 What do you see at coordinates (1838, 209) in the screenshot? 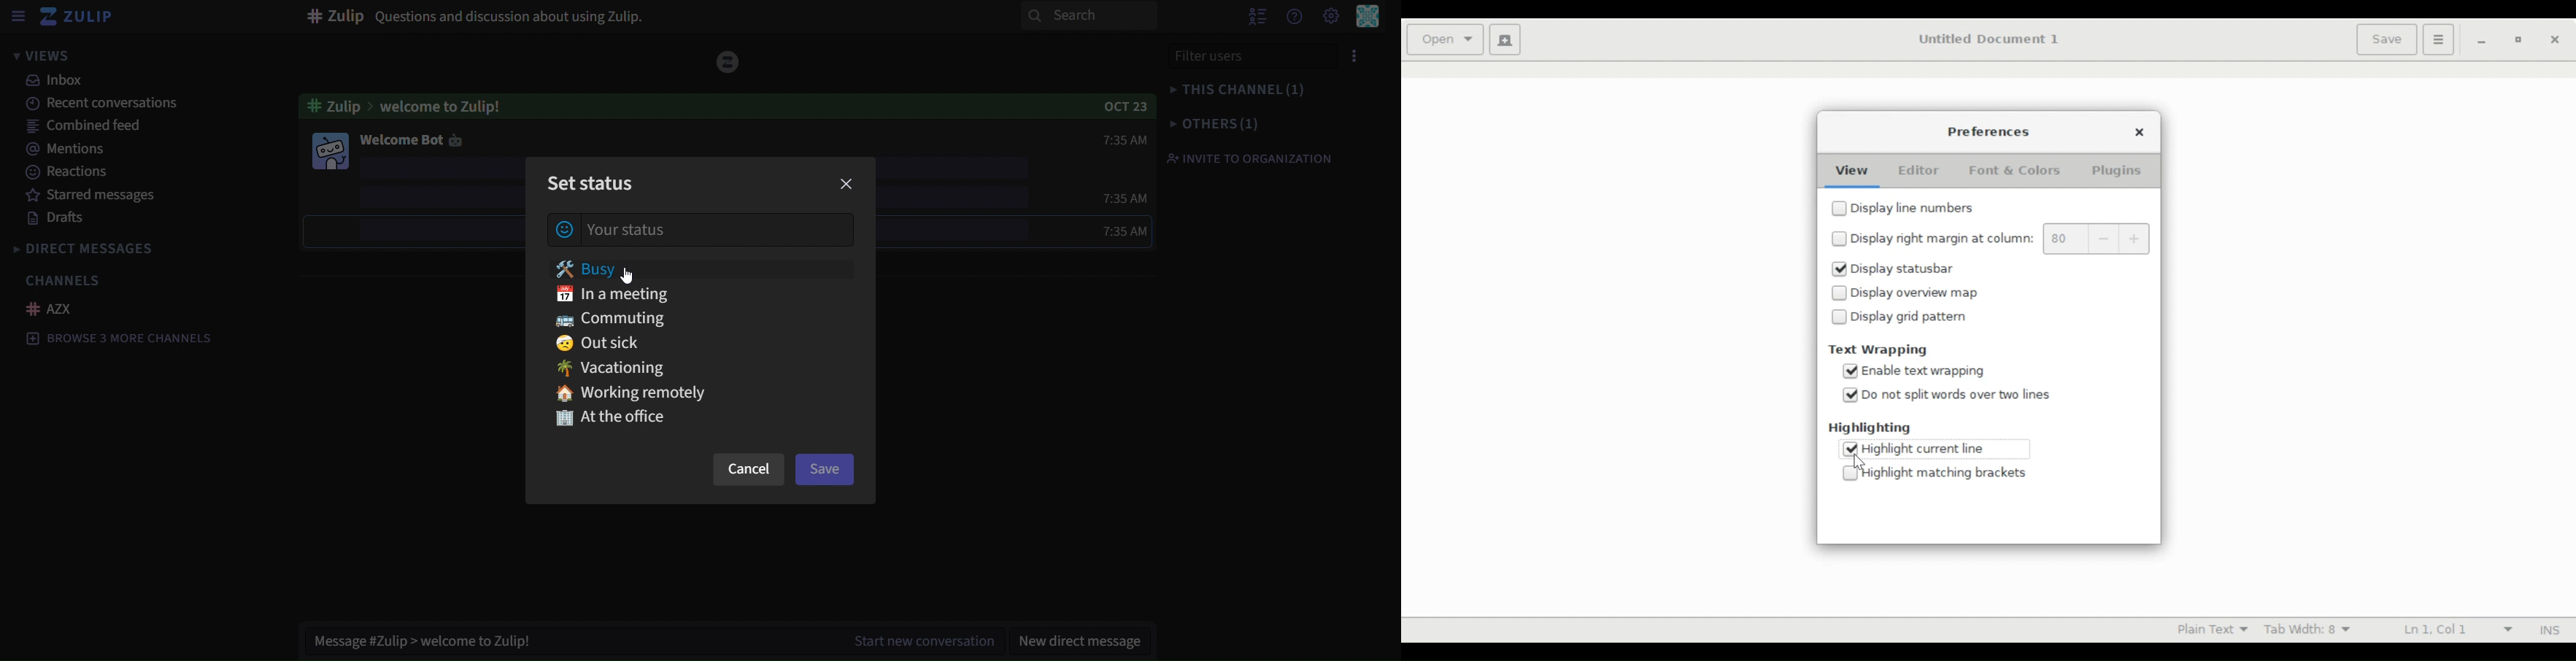
I see `checkbox` at bounding box center [1838, 209].